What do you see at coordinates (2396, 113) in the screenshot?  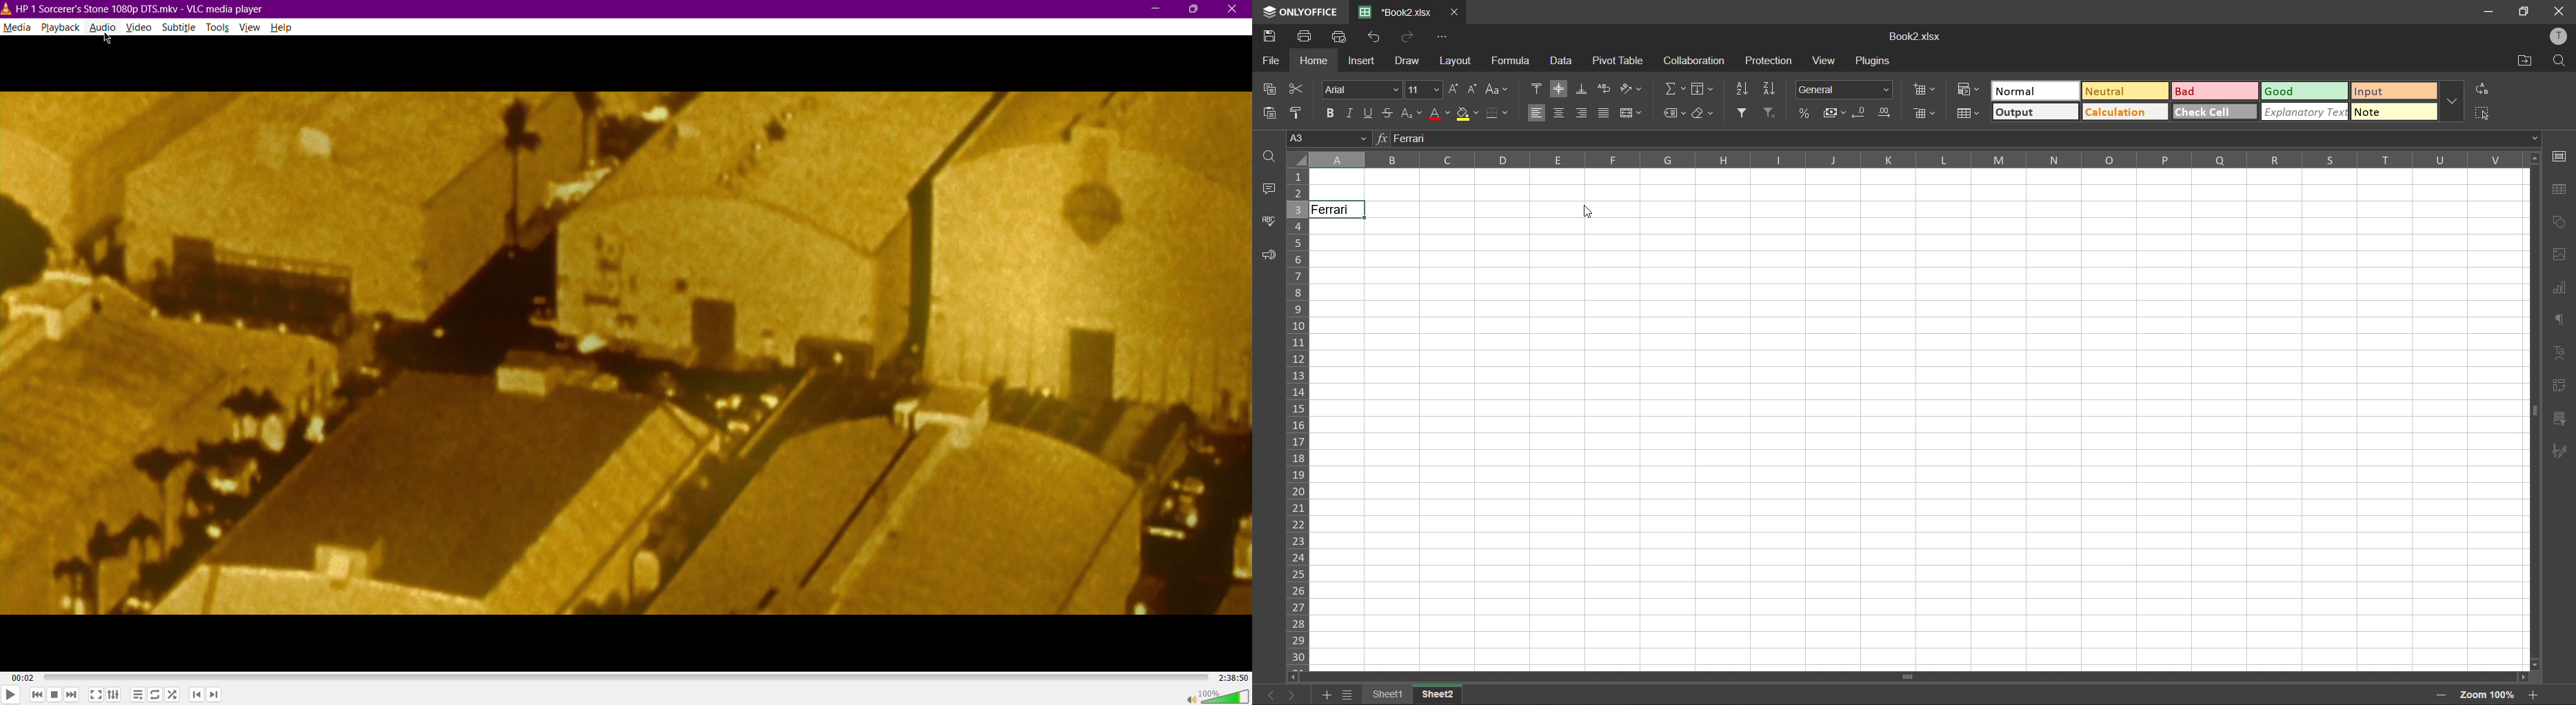 I see `note` at bounding box center [2396, 113].